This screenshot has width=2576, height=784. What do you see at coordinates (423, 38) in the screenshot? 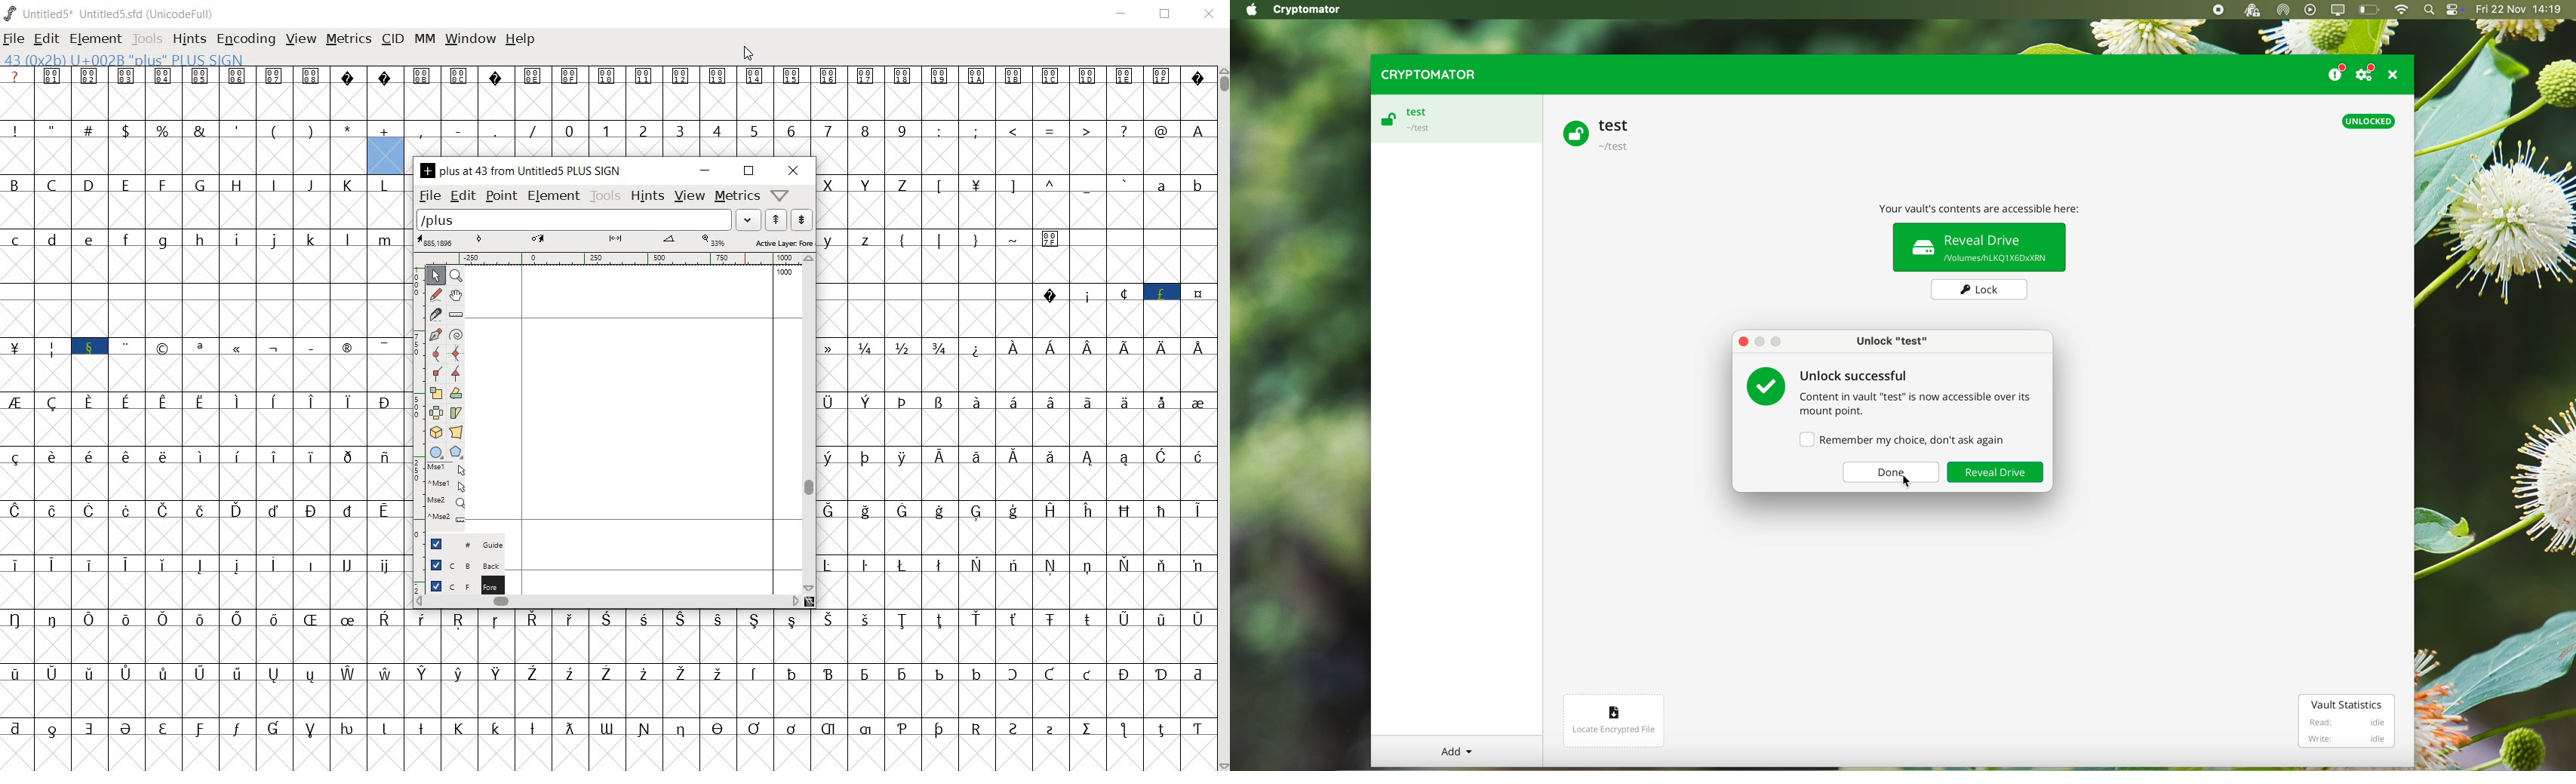
I see `mm` at bounding box center [423, 38].